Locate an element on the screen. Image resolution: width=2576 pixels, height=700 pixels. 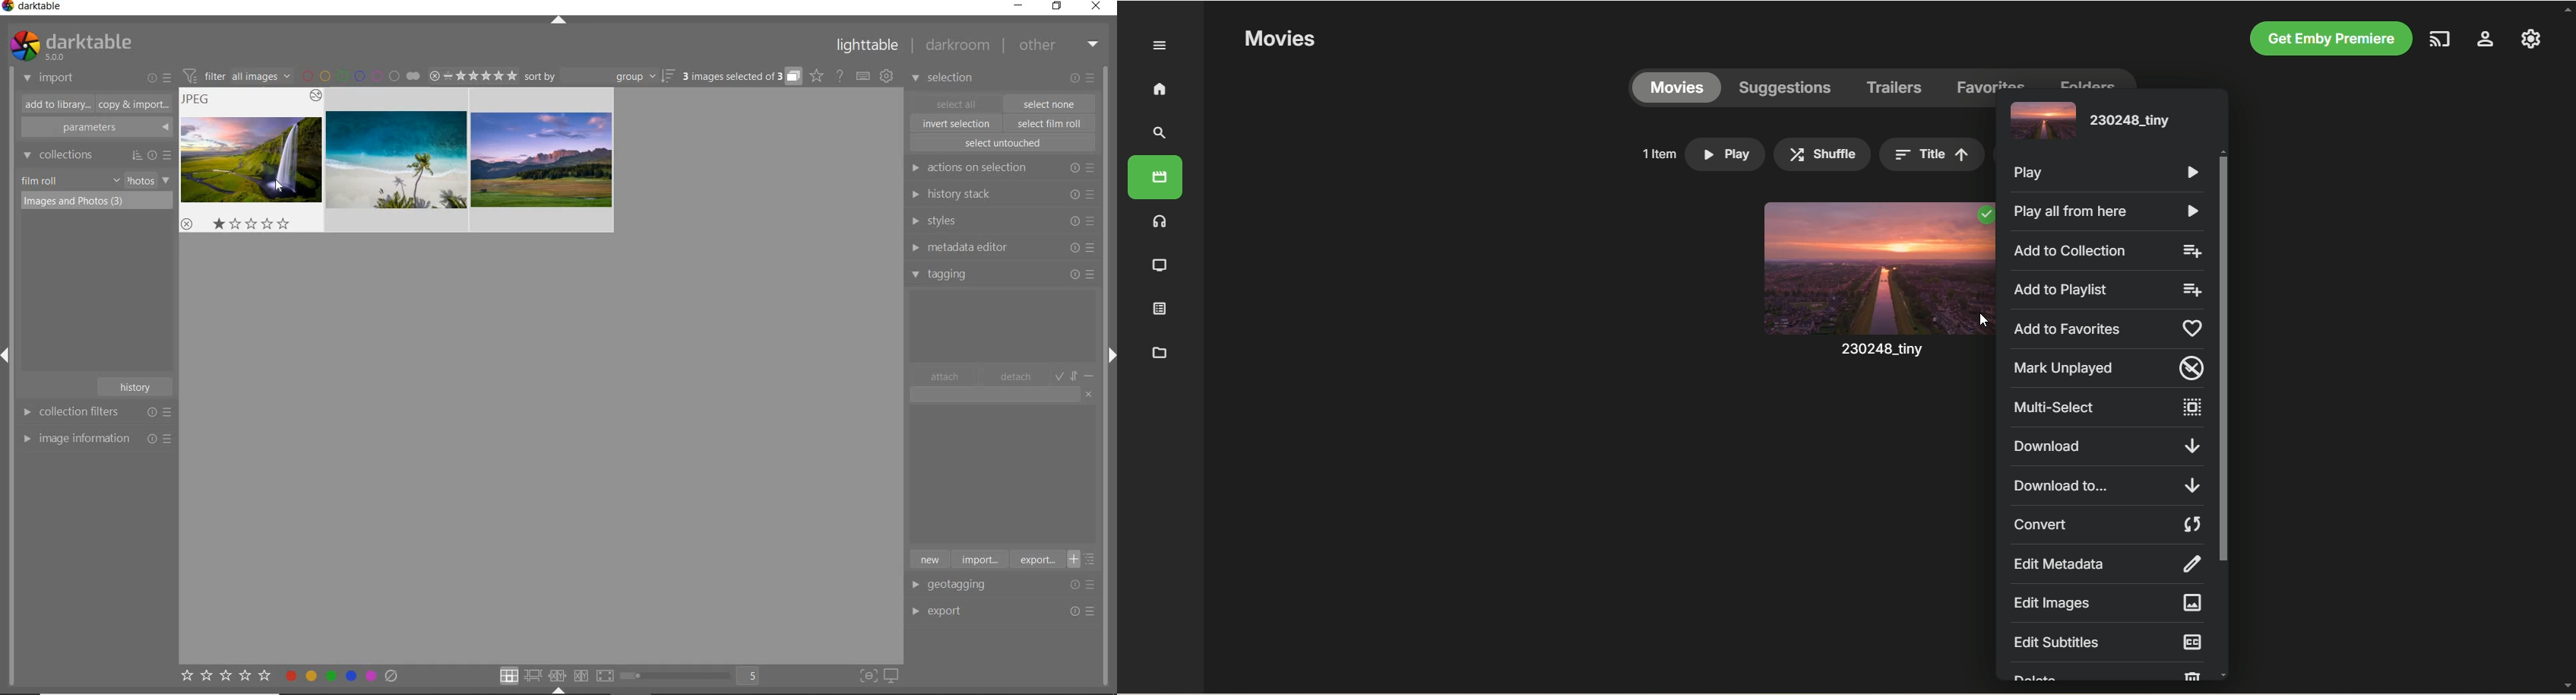
select one is located at coordinates (1050, 103).